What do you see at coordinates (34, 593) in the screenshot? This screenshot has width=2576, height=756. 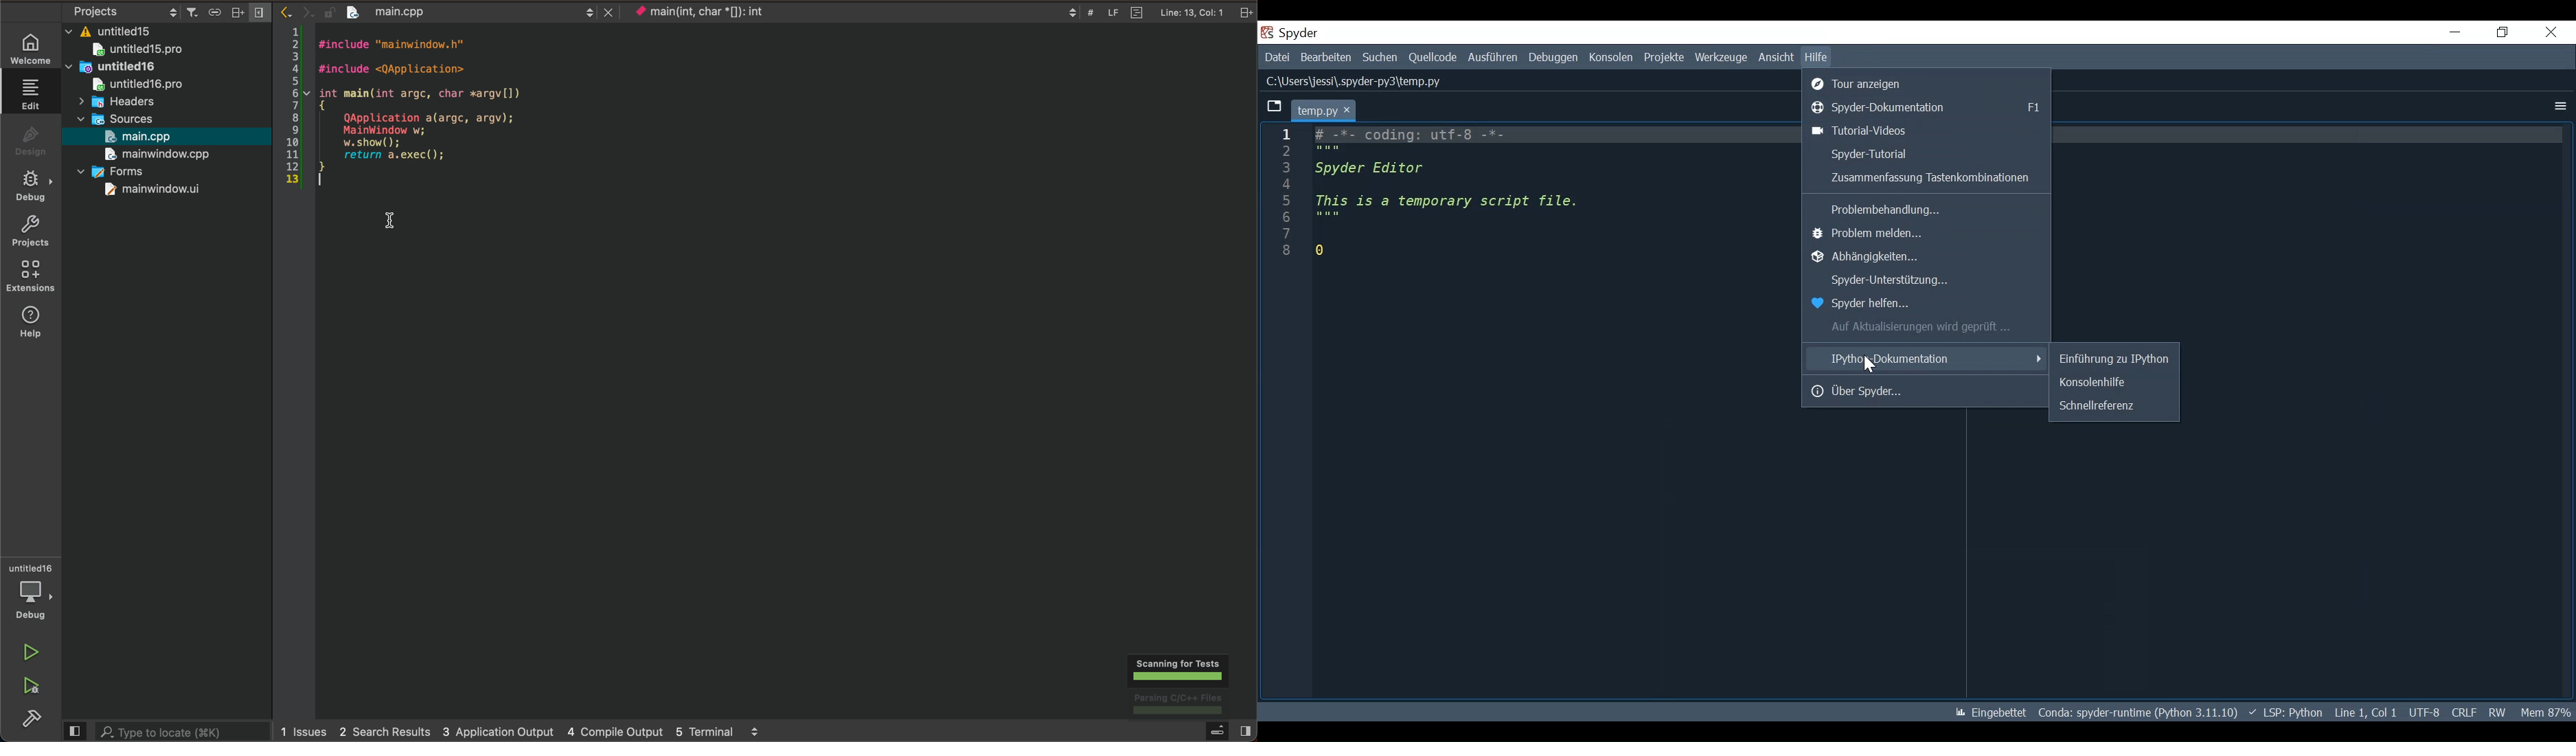 I see `debugger` at bounding box center [34, 593].